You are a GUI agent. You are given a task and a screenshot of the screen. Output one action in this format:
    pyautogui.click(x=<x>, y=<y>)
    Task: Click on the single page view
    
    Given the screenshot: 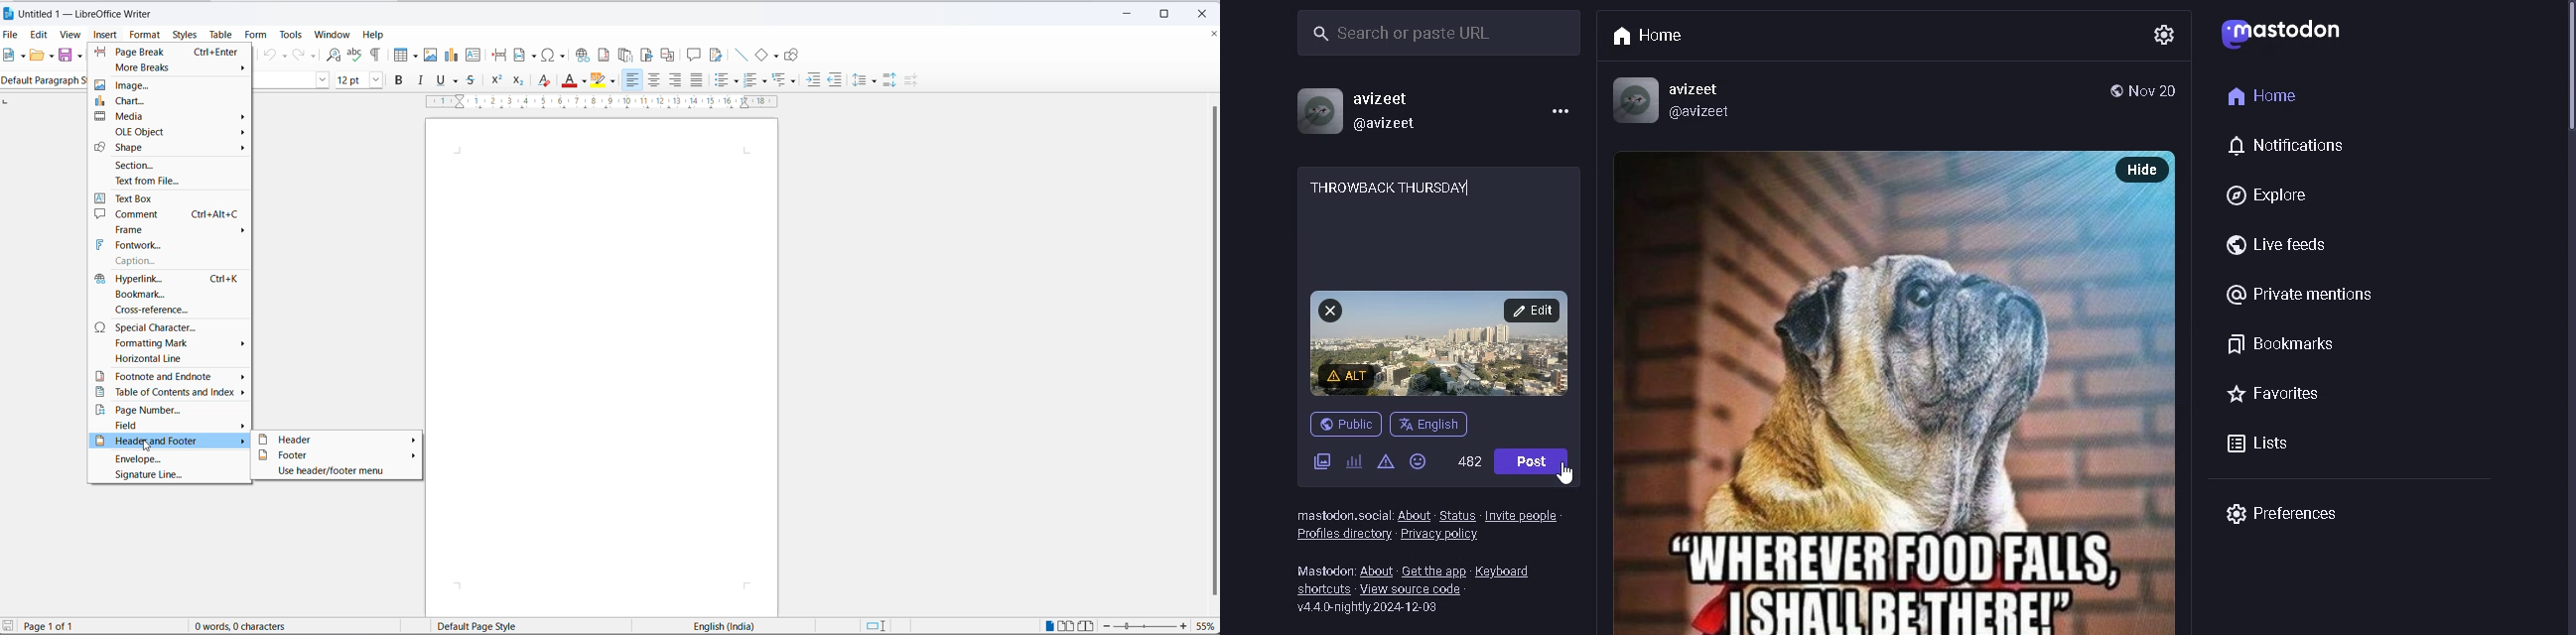 What is the action you would take?
    pyautogui.click(x=1050, y=626)
    